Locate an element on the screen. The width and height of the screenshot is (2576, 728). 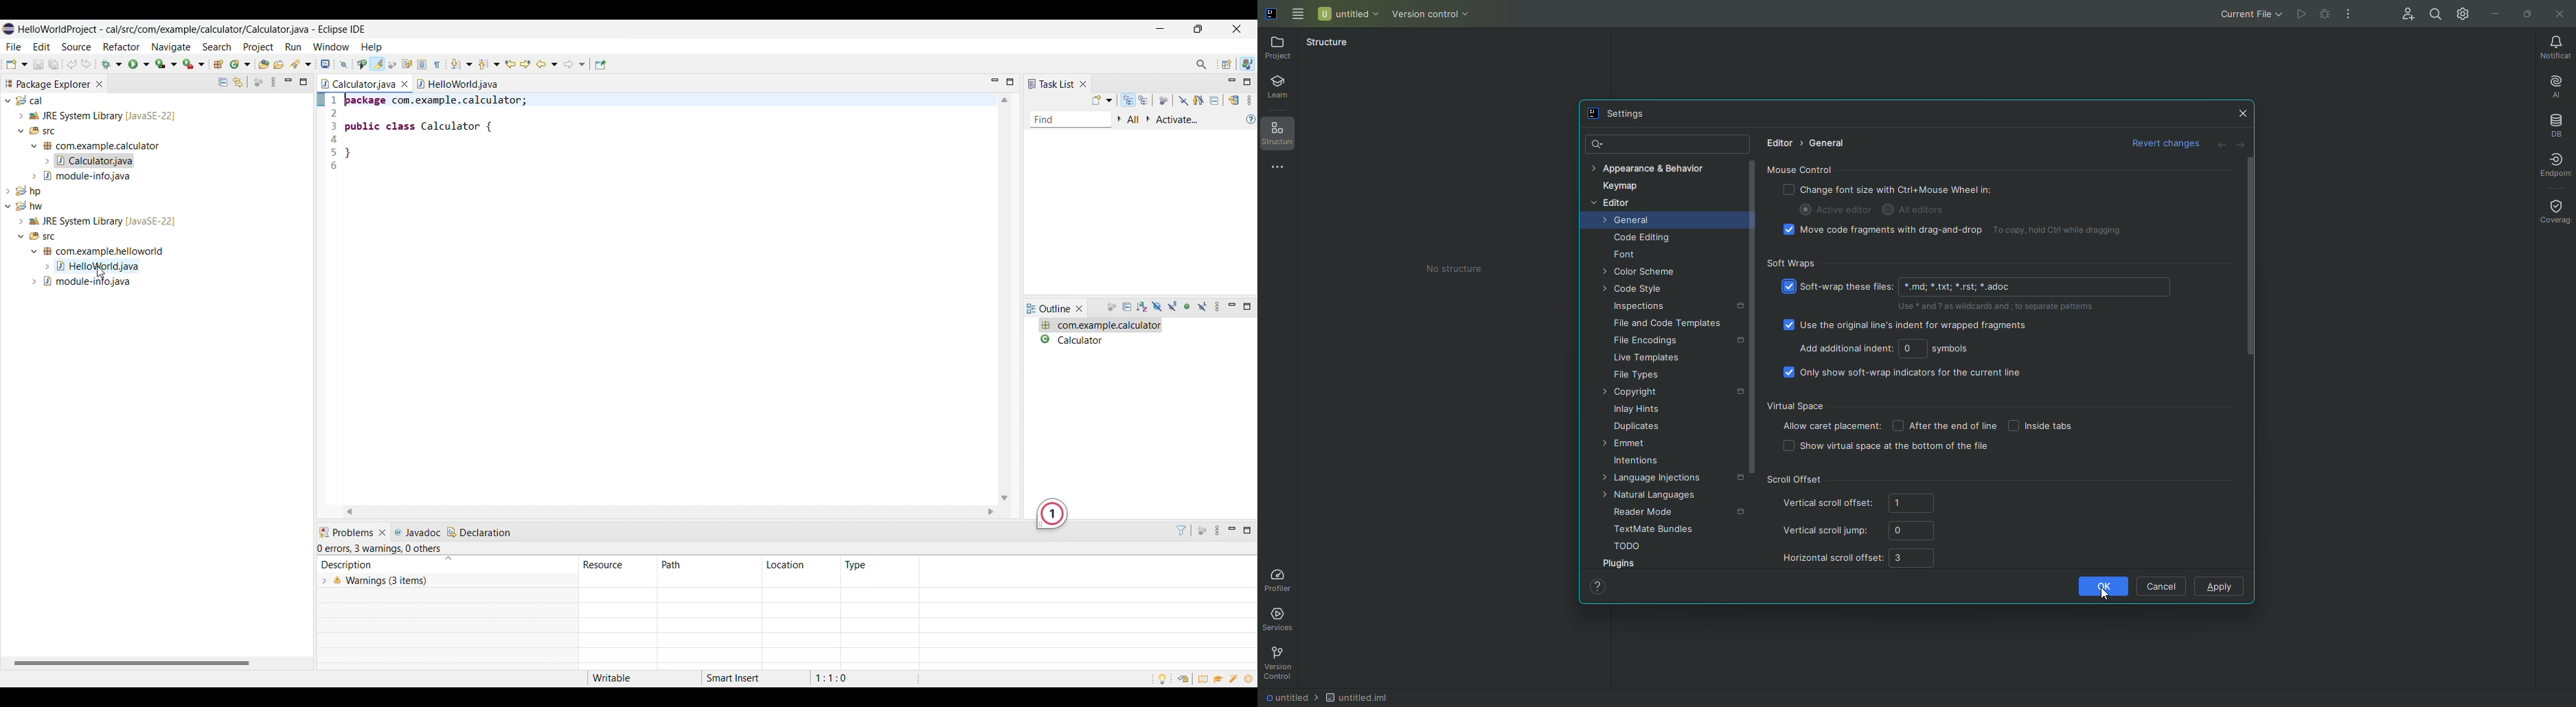
Hide non-public members is located at coordinates (1189, 307).